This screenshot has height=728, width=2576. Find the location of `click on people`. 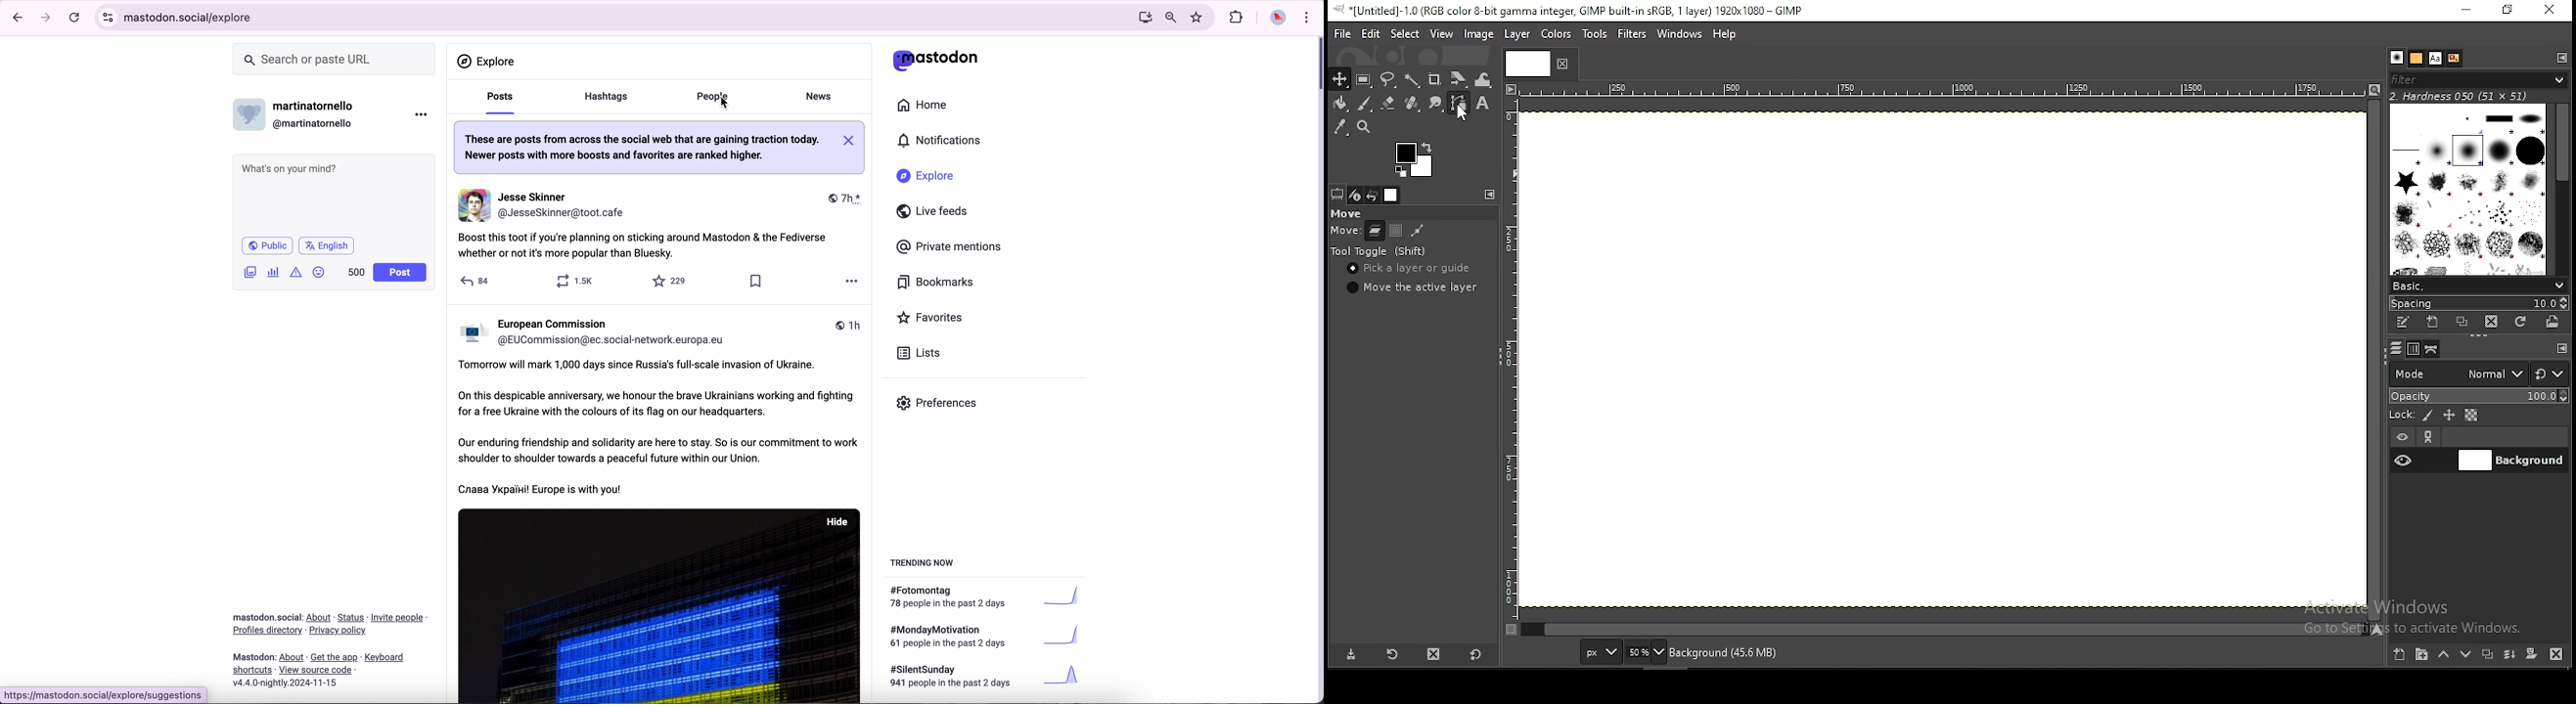

click on people is located at coordinates (715, 98).